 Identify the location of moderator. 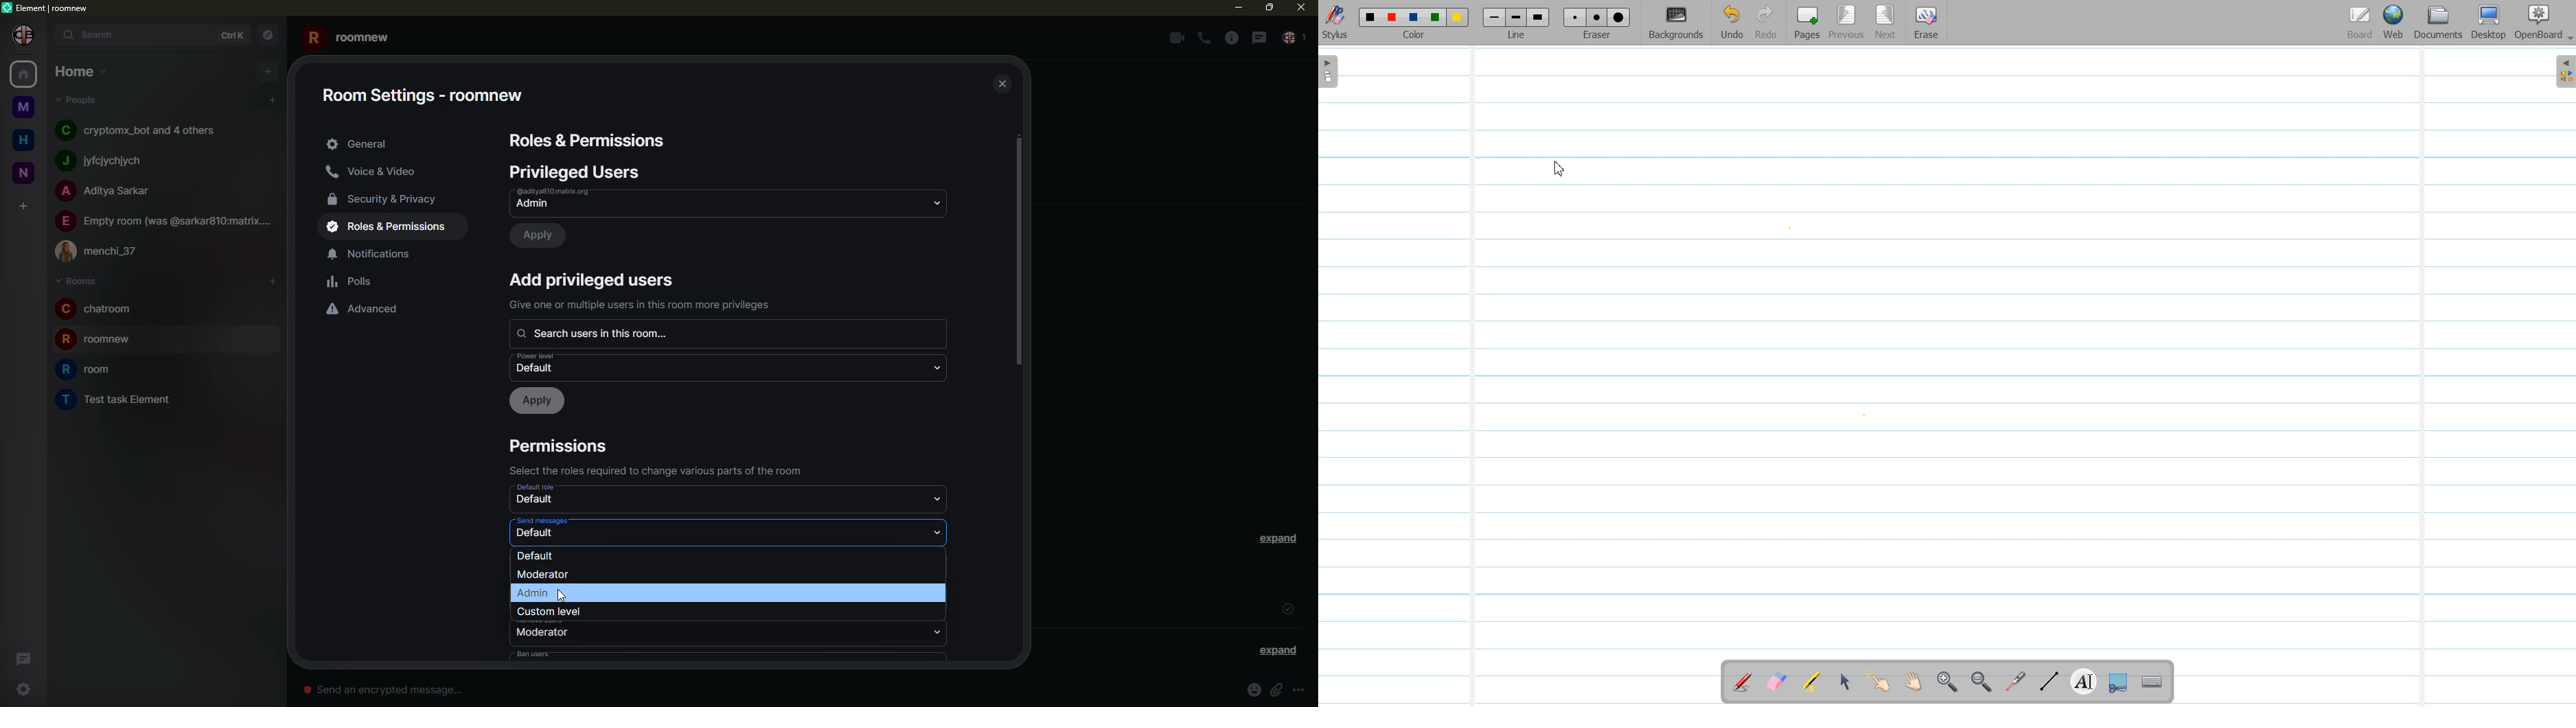
(544, 576).